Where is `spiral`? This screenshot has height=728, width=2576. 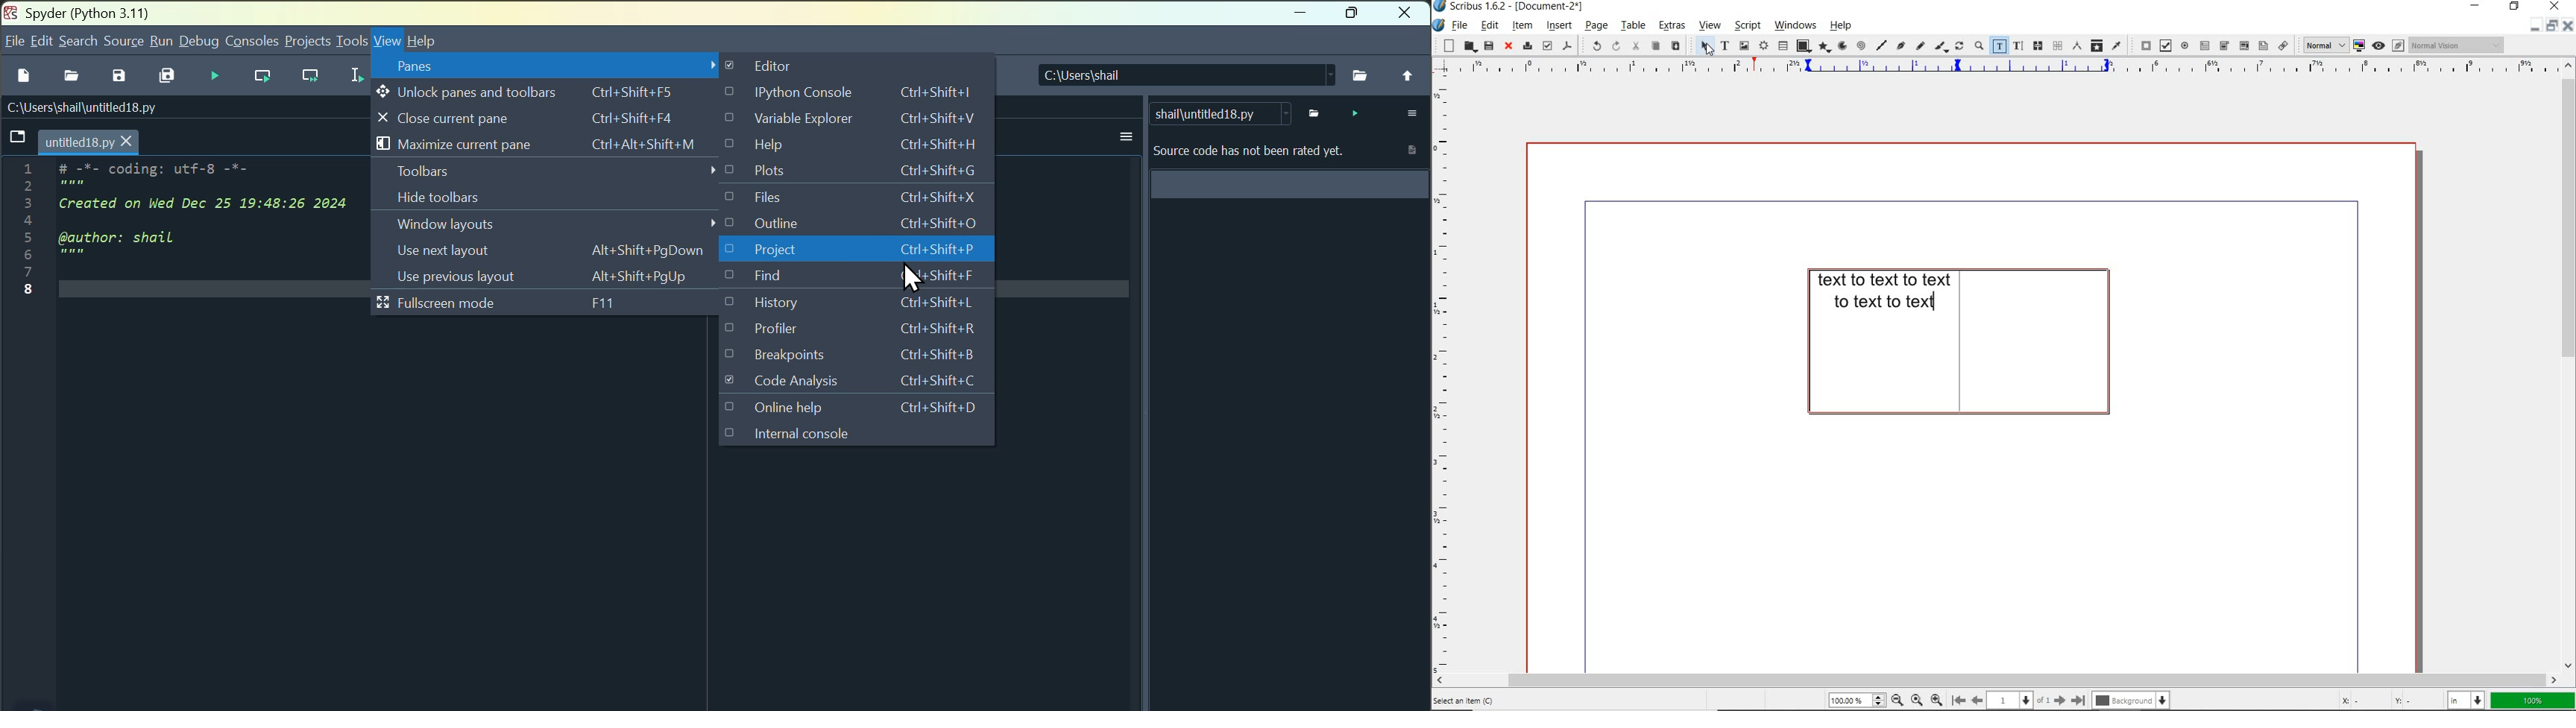 spiral is located at coordinates (1861, 45).